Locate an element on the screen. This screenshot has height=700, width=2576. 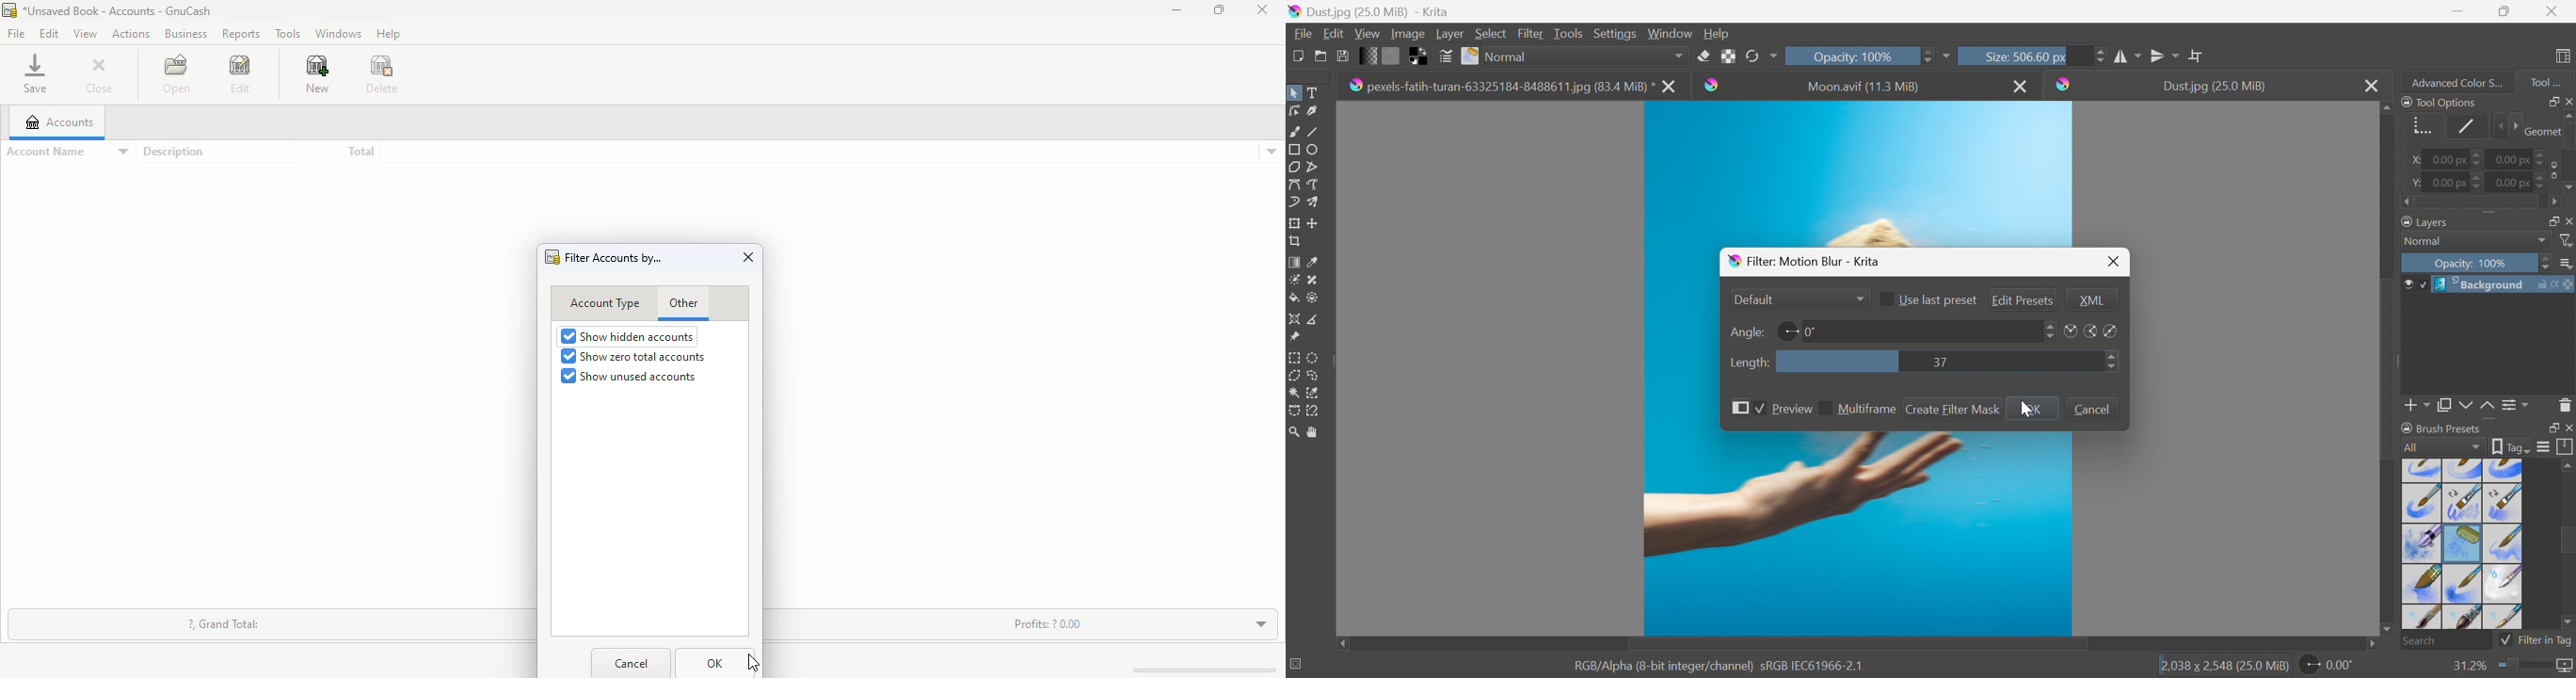
Preserve Alpha is located at coordinates (1729, 56).